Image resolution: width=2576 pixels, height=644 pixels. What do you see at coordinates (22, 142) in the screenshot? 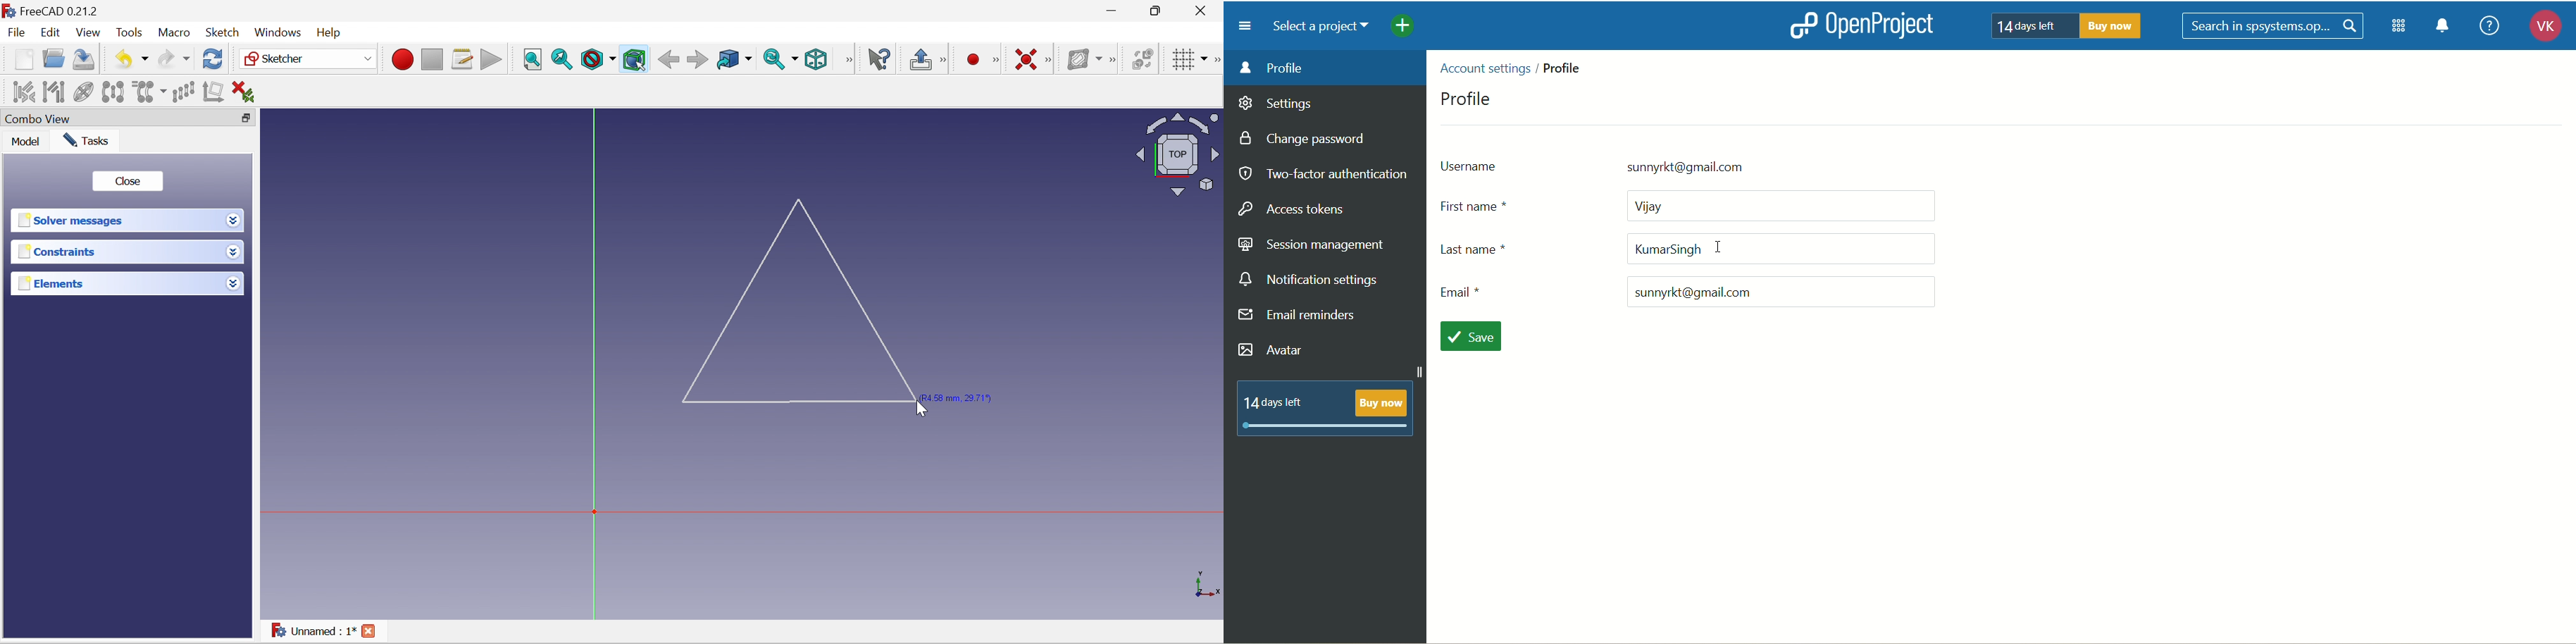
I see `Model` at bounding box center [22, 142].